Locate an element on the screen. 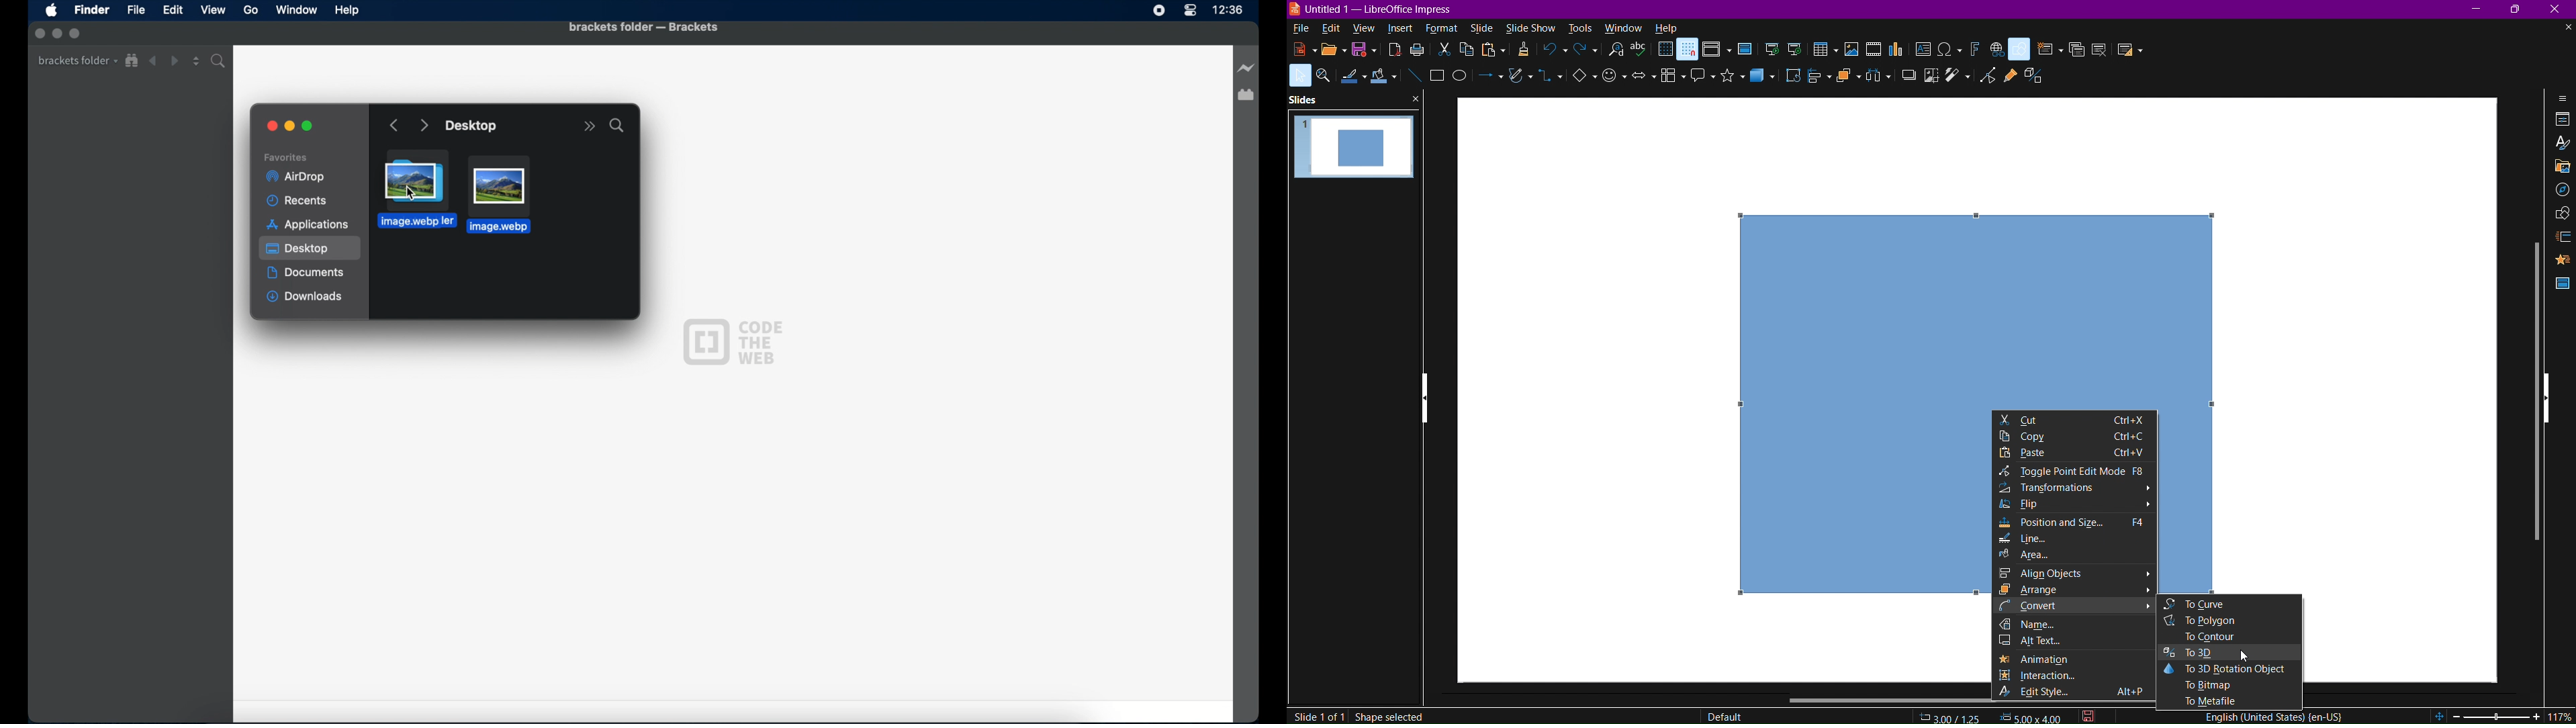 This screenshot has height=728, width=2576. Cut is located at coordinates (2074, 420).